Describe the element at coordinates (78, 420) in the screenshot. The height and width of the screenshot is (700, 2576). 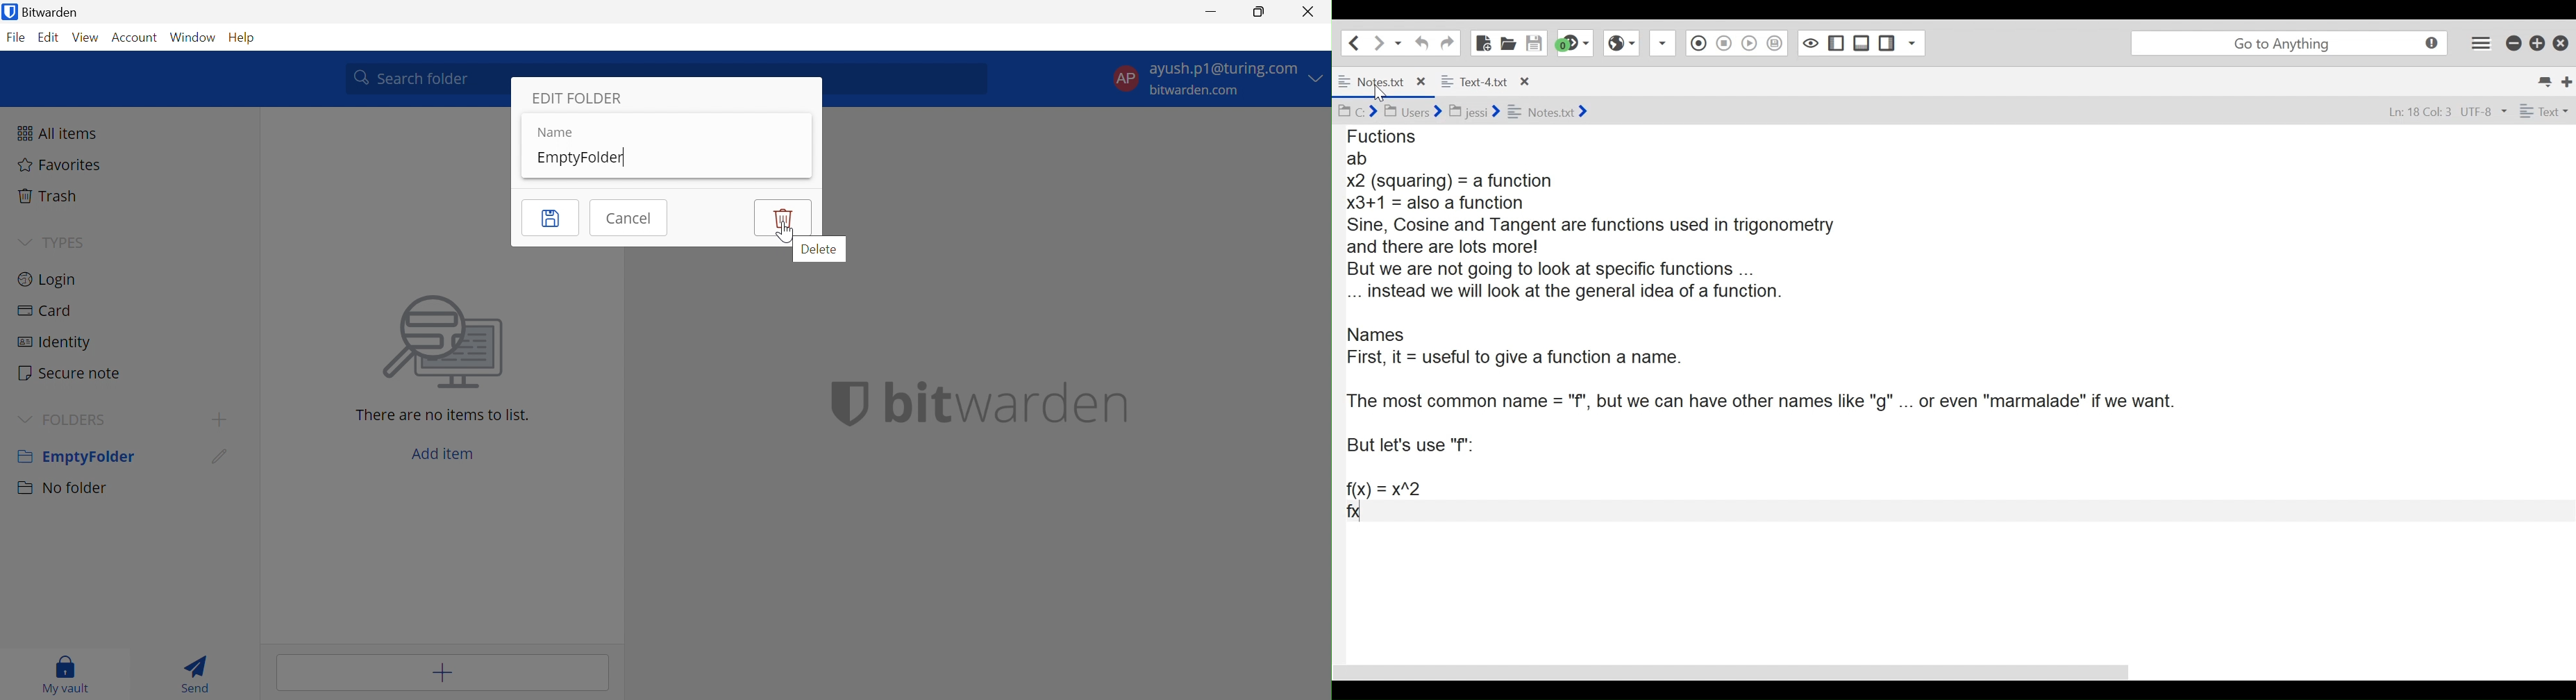
I see `FOLDERS` at that location.